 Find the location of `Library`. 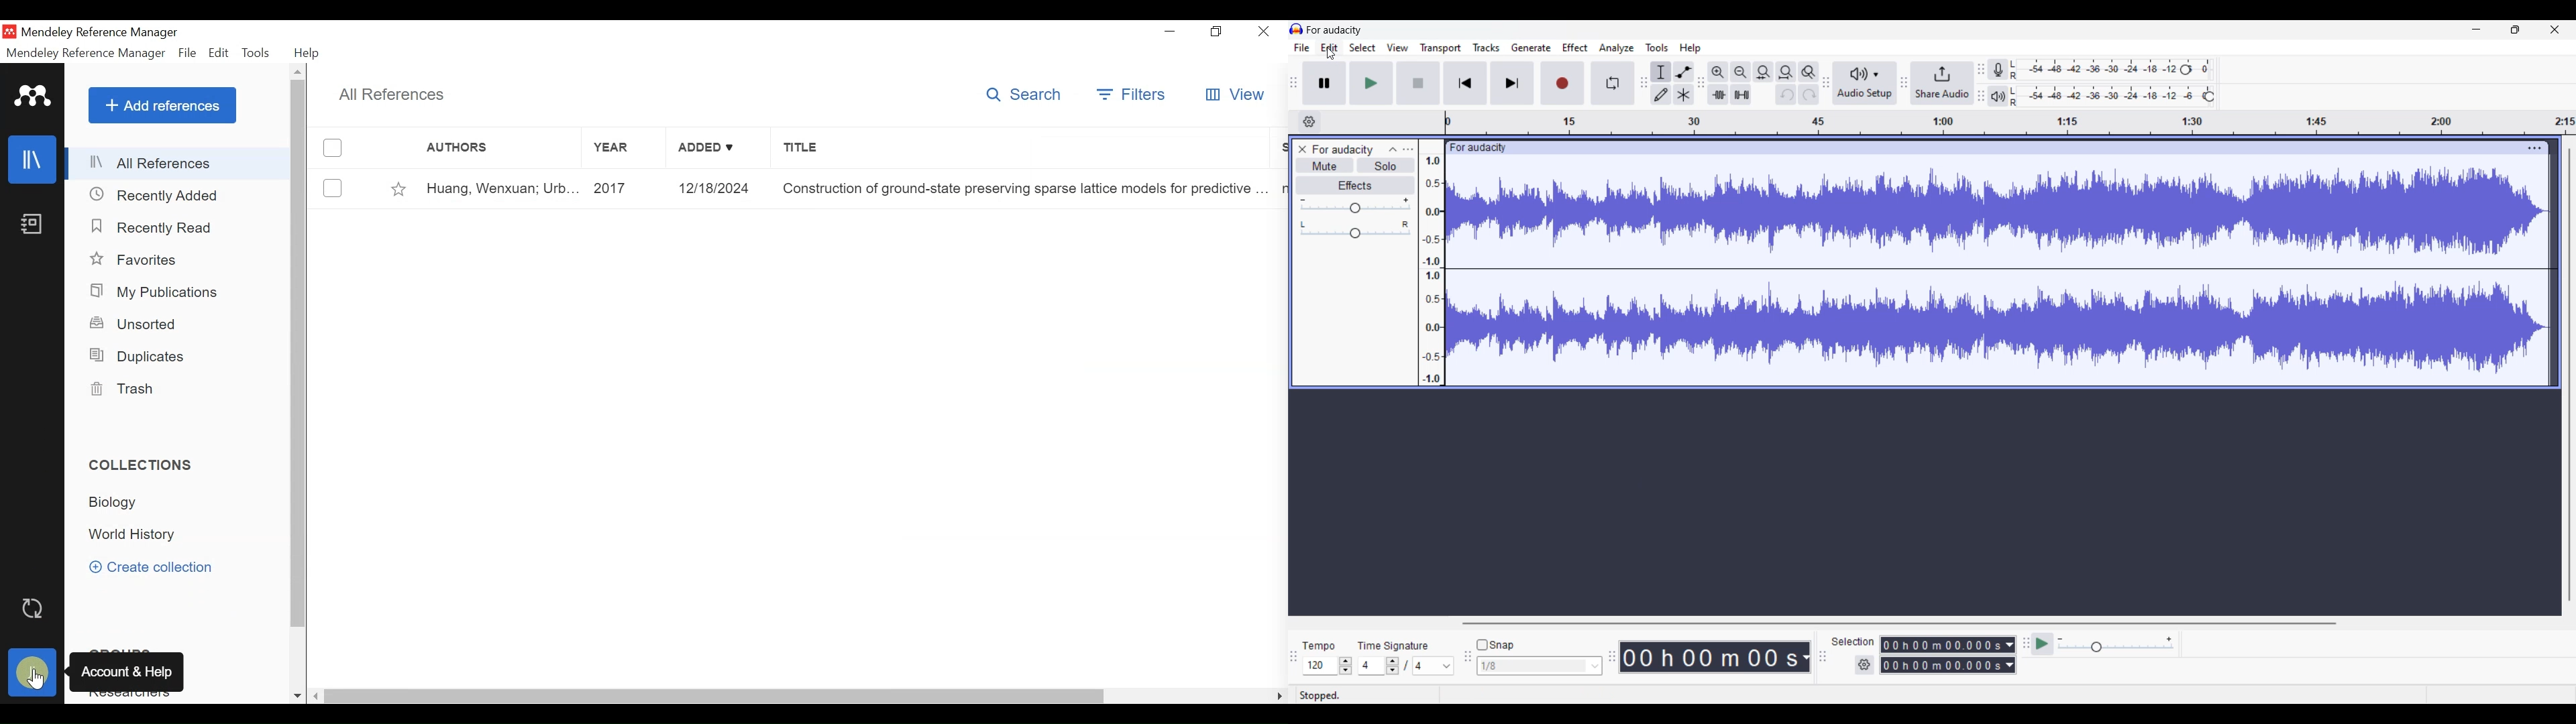

Library is located at coordinates (34, 160).